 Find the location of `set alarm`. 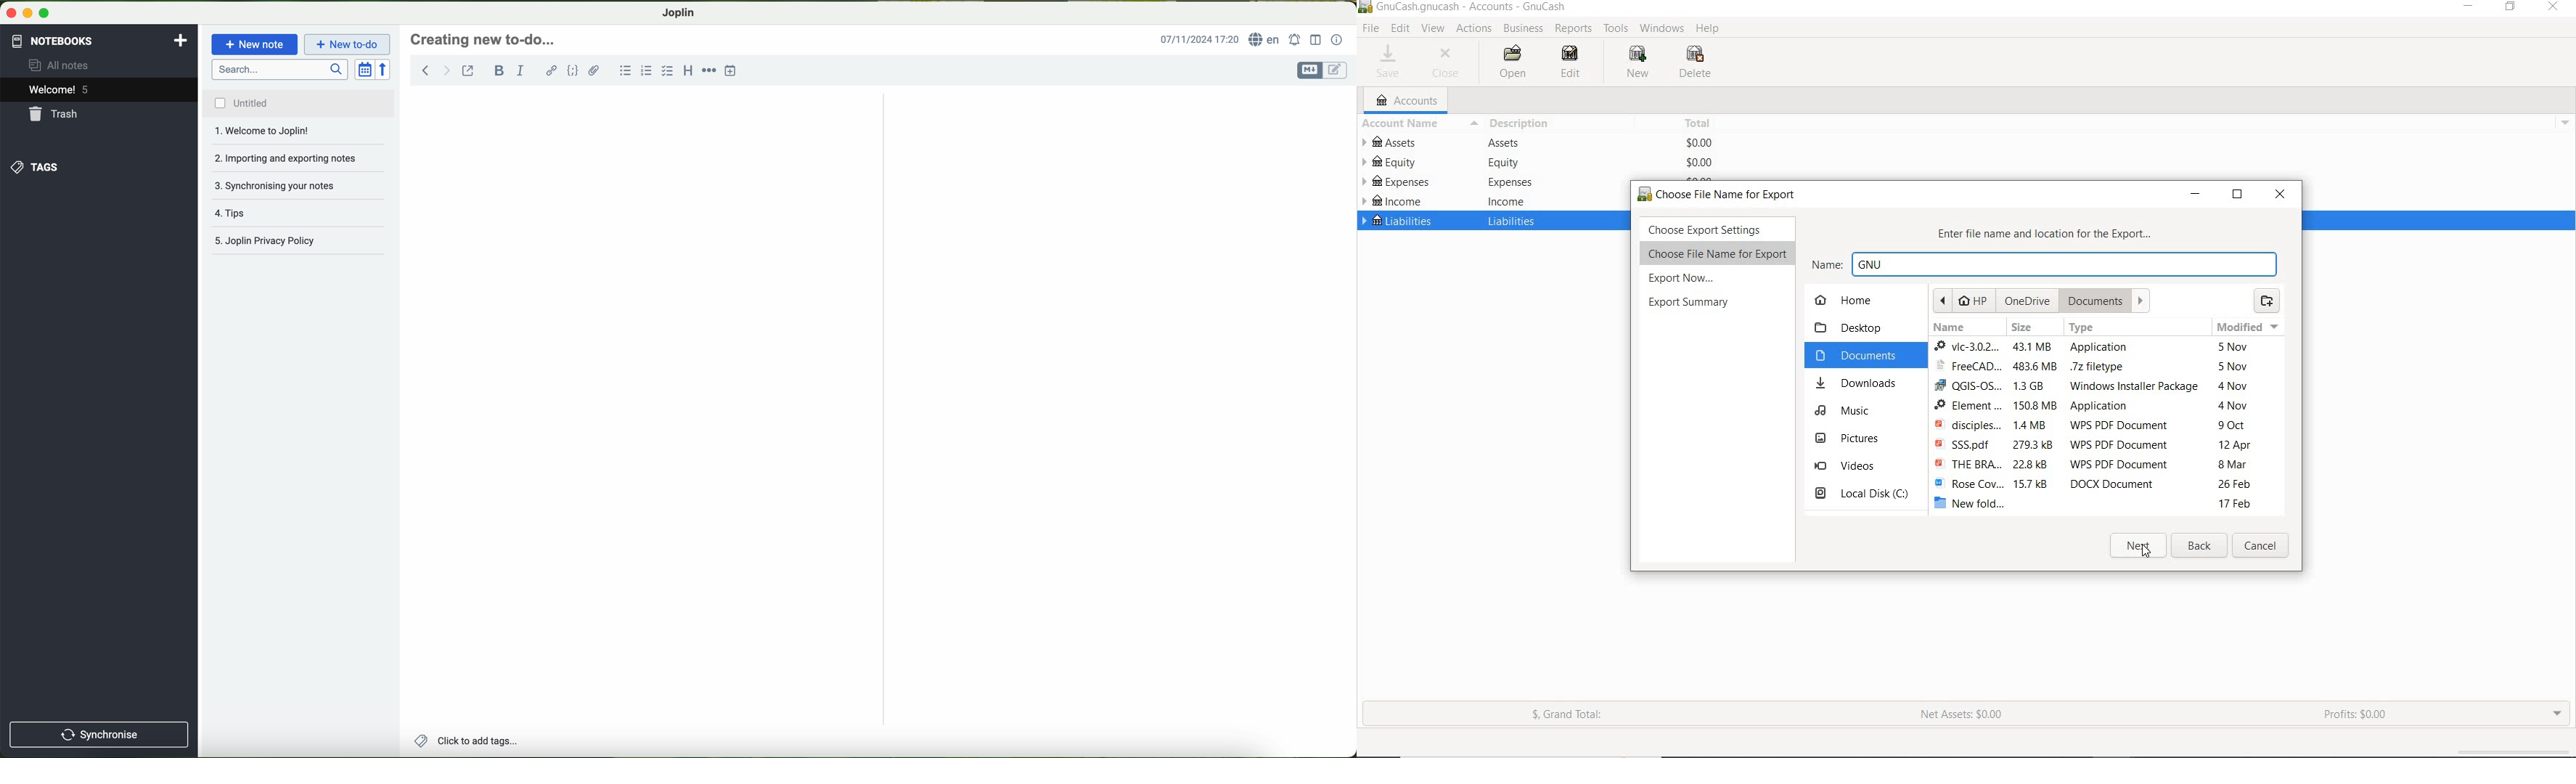

set alarm is located at coordinates (1297, 40).